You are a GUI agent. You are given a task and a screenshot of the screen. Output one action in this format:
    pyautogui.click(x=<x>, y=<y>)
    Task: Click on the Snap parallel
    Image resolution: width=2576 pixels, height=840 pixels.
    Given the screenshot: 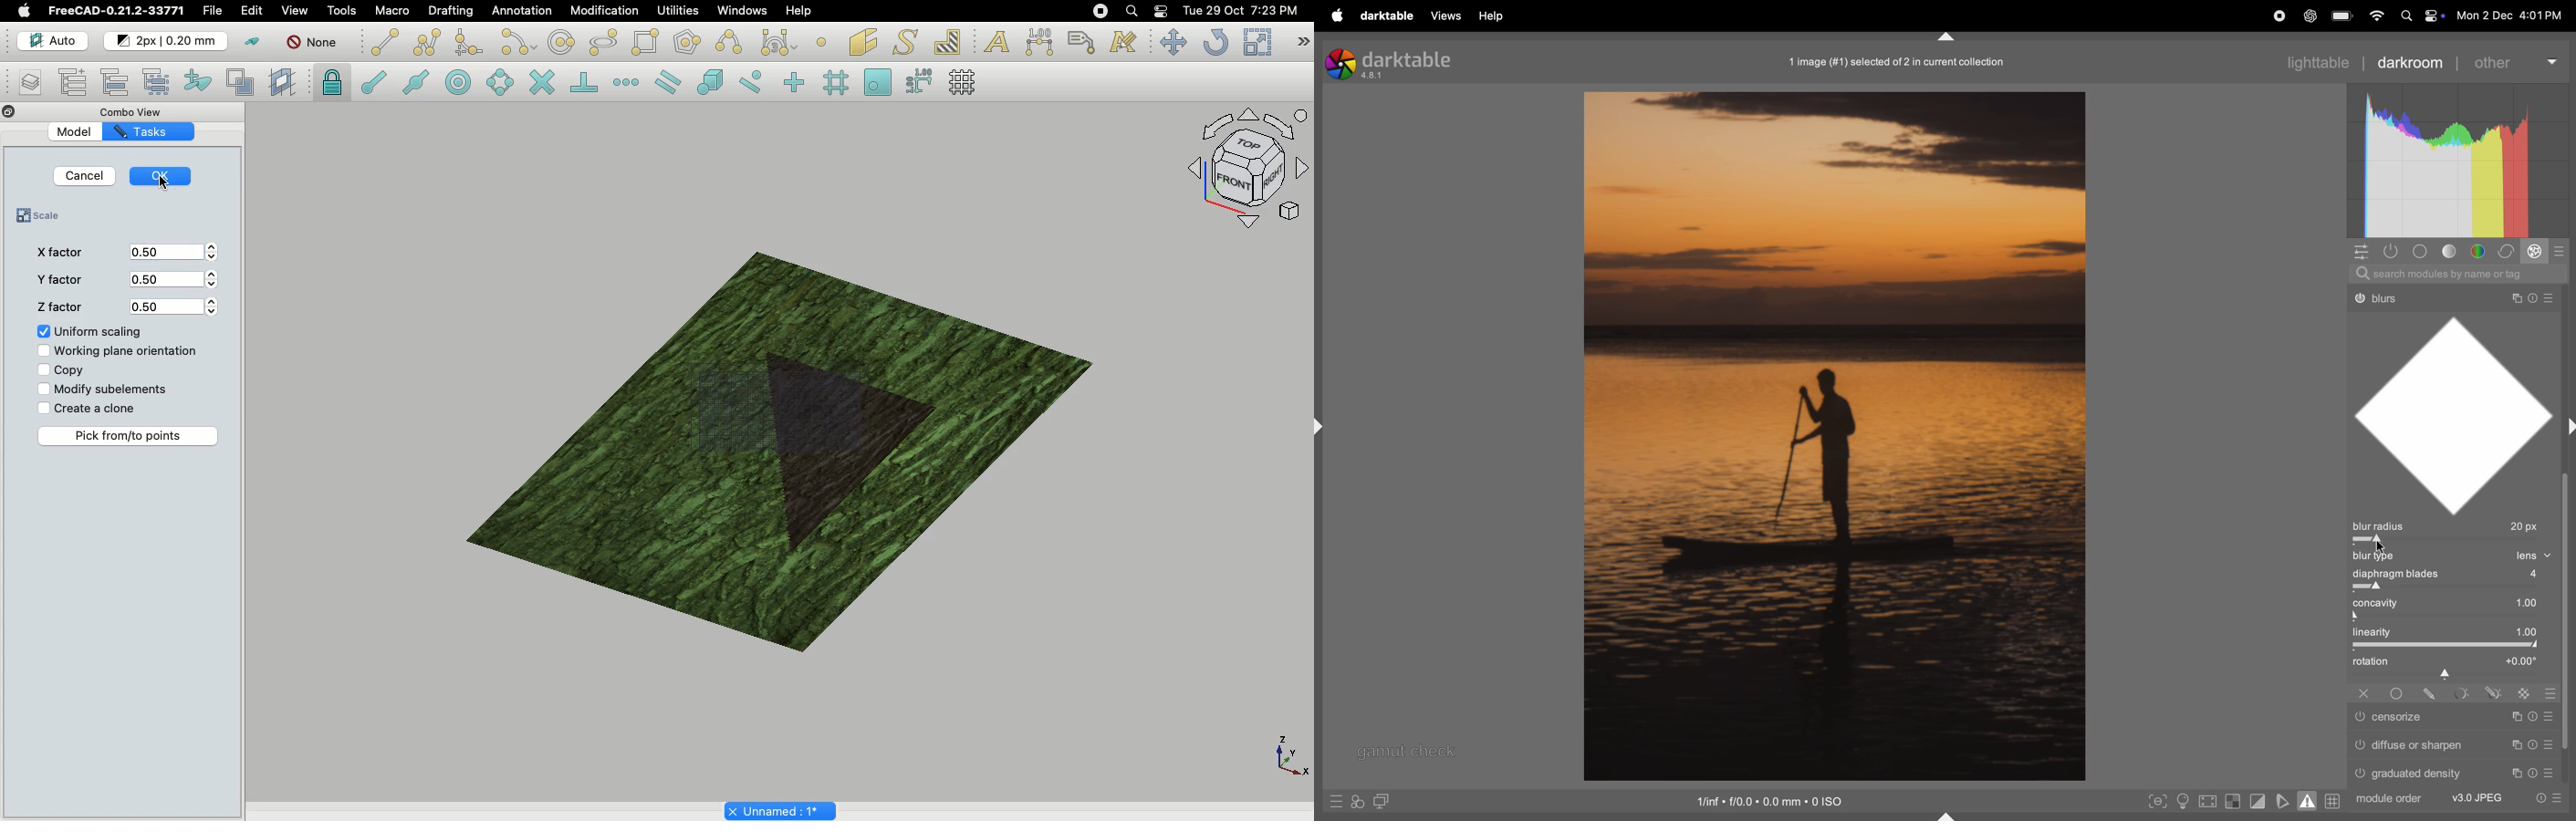 What is the action you would take?
    pyautogui.click(x=666, y=82)
    